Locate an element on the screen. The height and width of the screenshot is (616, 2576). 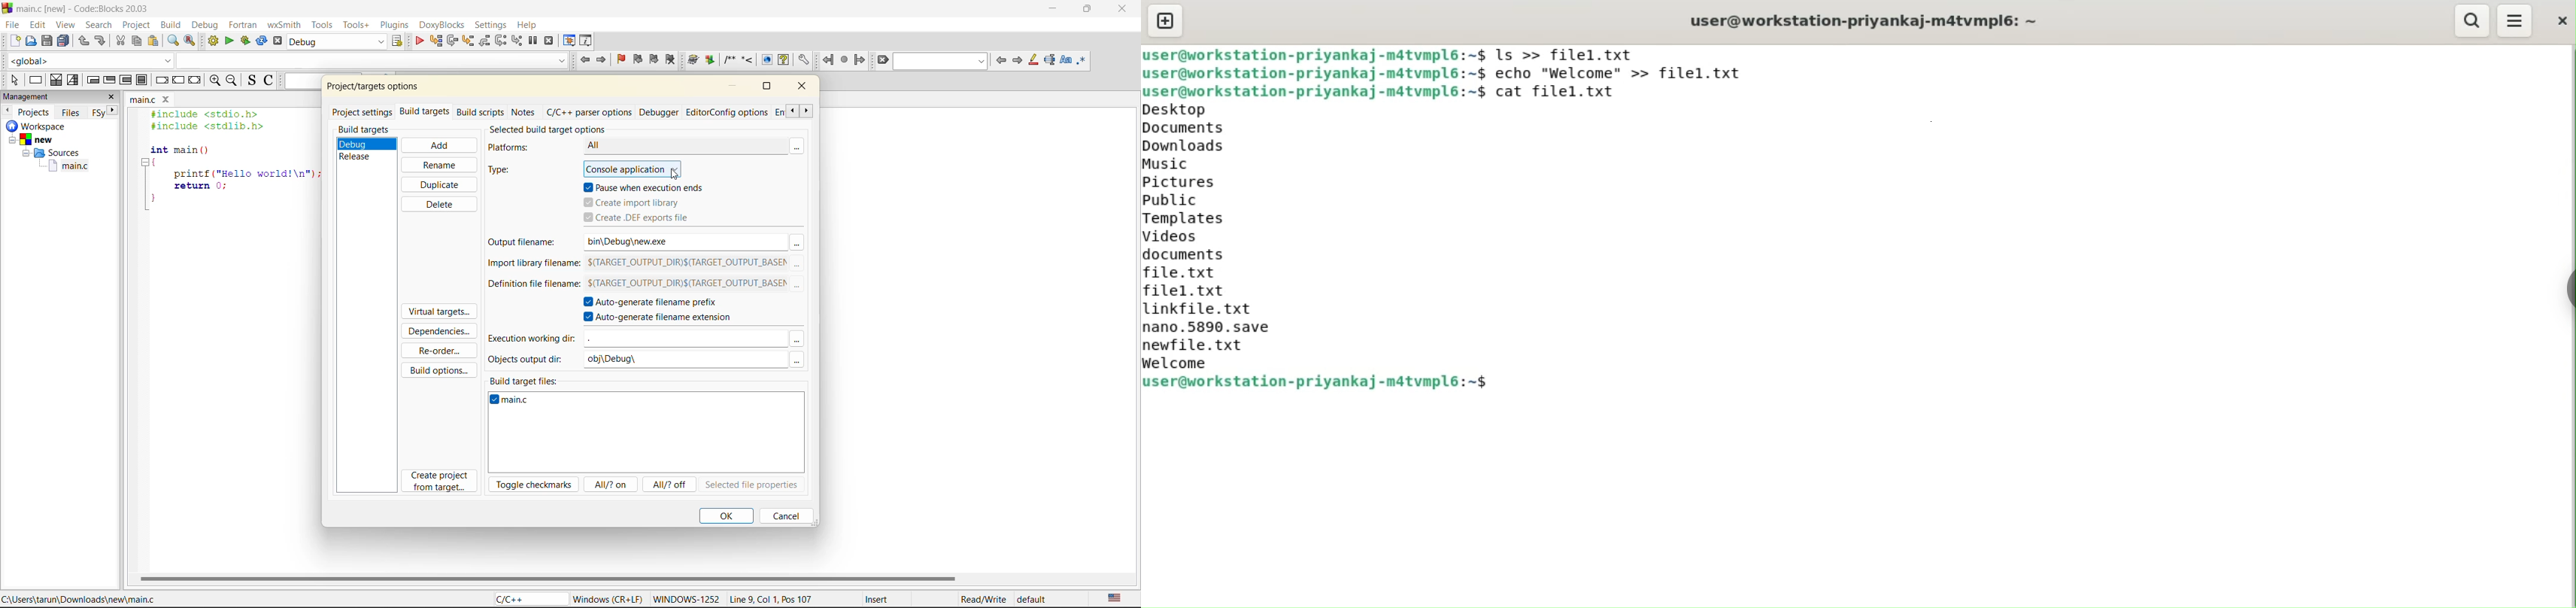
definition file filename is located at coordinates (536, 283).